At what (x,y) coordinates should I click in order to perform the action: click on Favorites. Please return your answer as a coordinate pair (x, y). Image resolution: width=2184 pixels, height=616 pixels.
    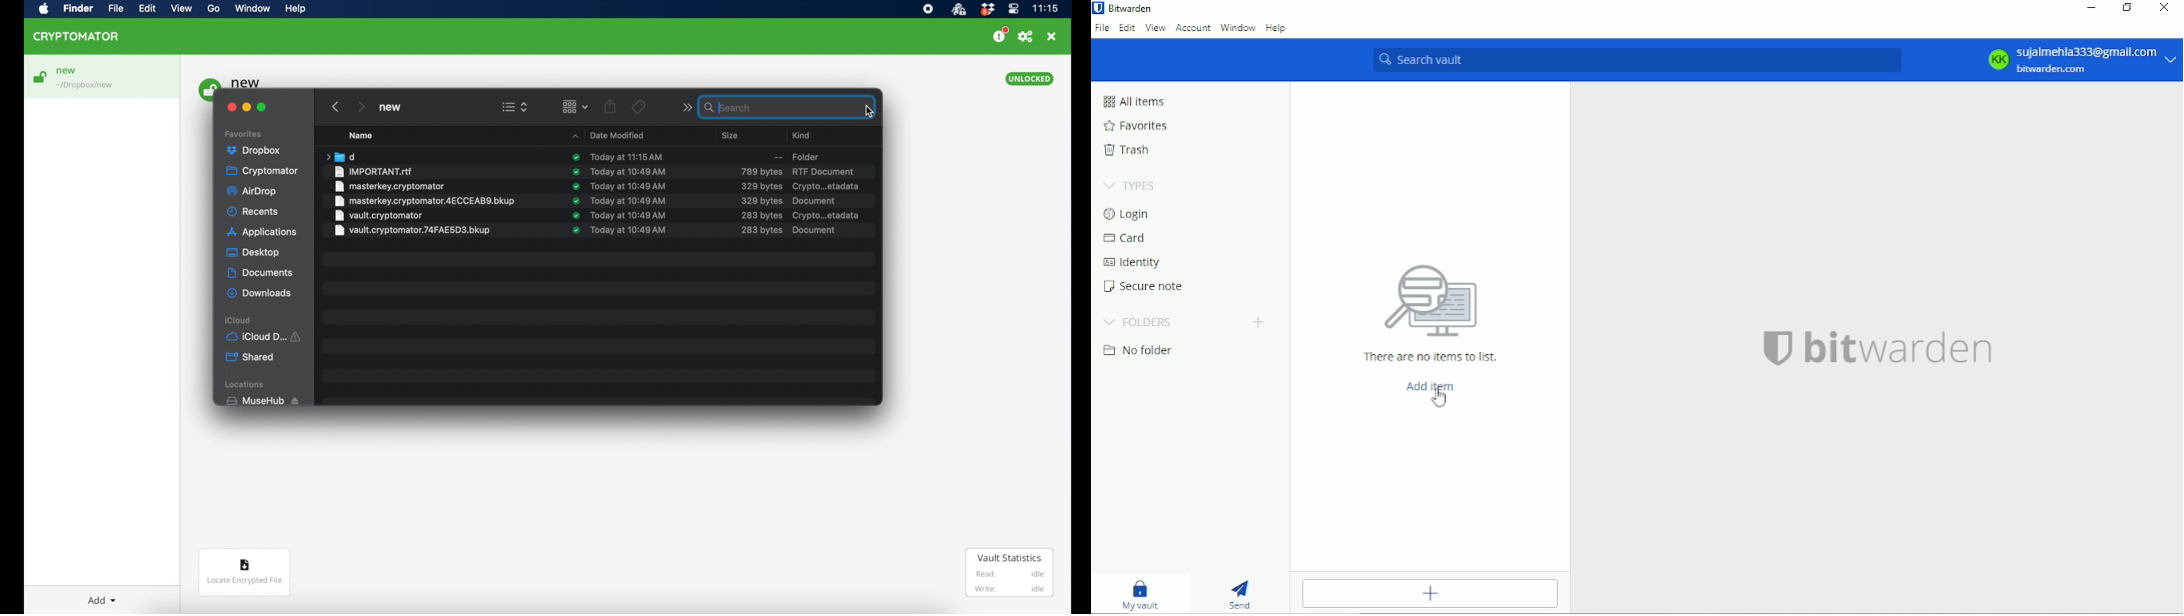
    Looking at the image, I should click on (1134, 126).